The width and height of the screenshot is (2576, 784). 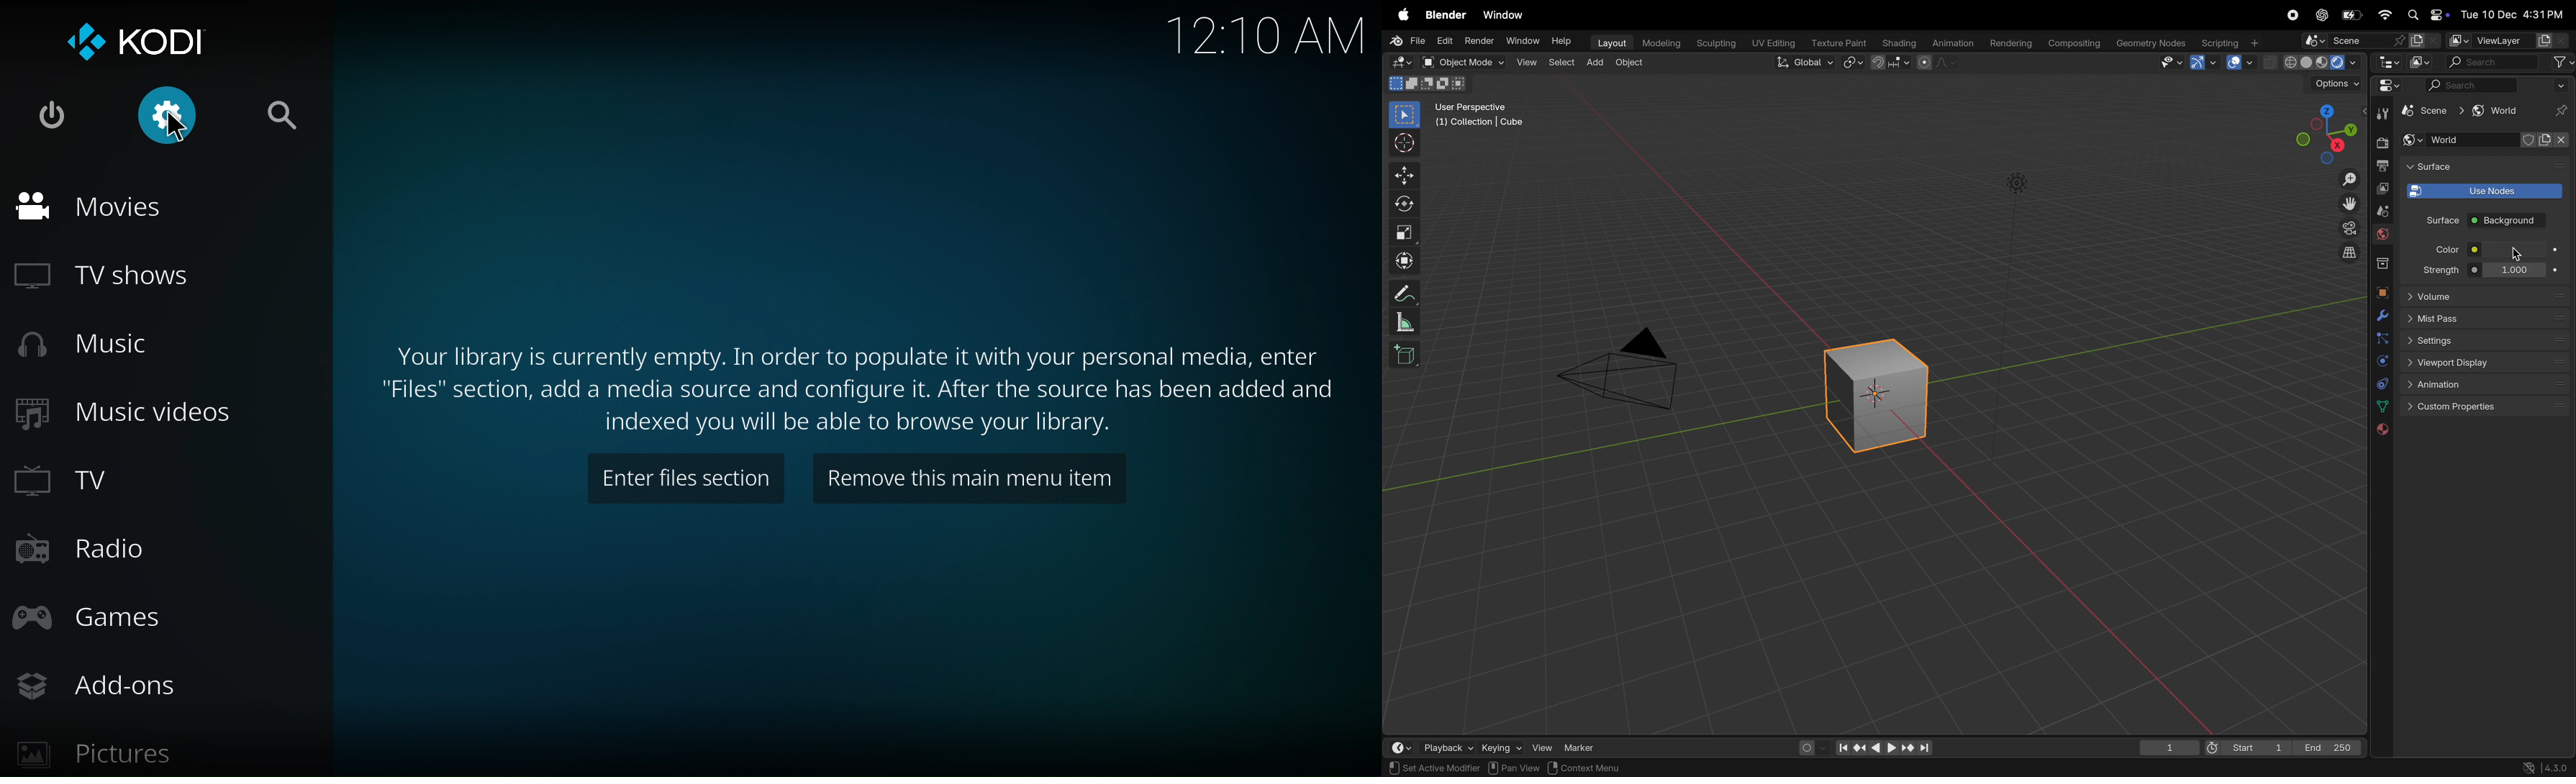 What do you see at coordinates (2512, 12) in the screenshot?
I see `date and time` at bounding box center [2512, 12].